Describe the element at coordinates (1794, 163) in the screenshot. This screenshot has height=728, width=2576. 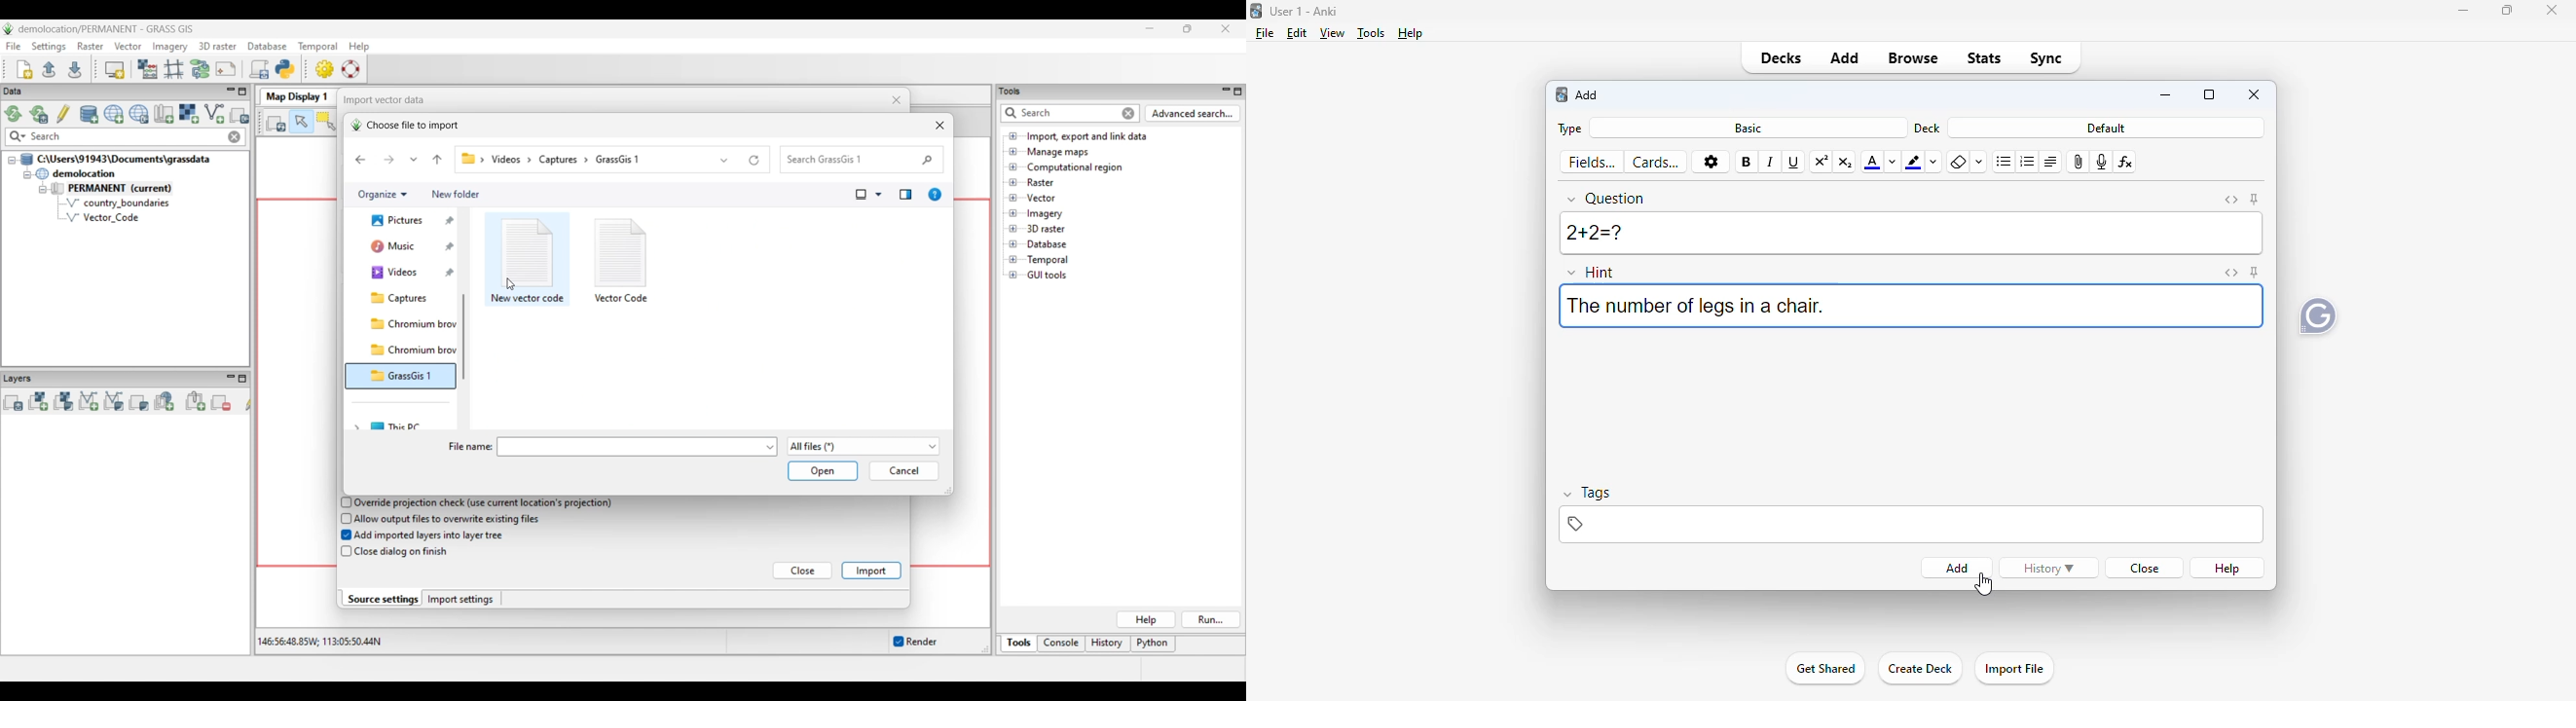
I see `underline` at that location.